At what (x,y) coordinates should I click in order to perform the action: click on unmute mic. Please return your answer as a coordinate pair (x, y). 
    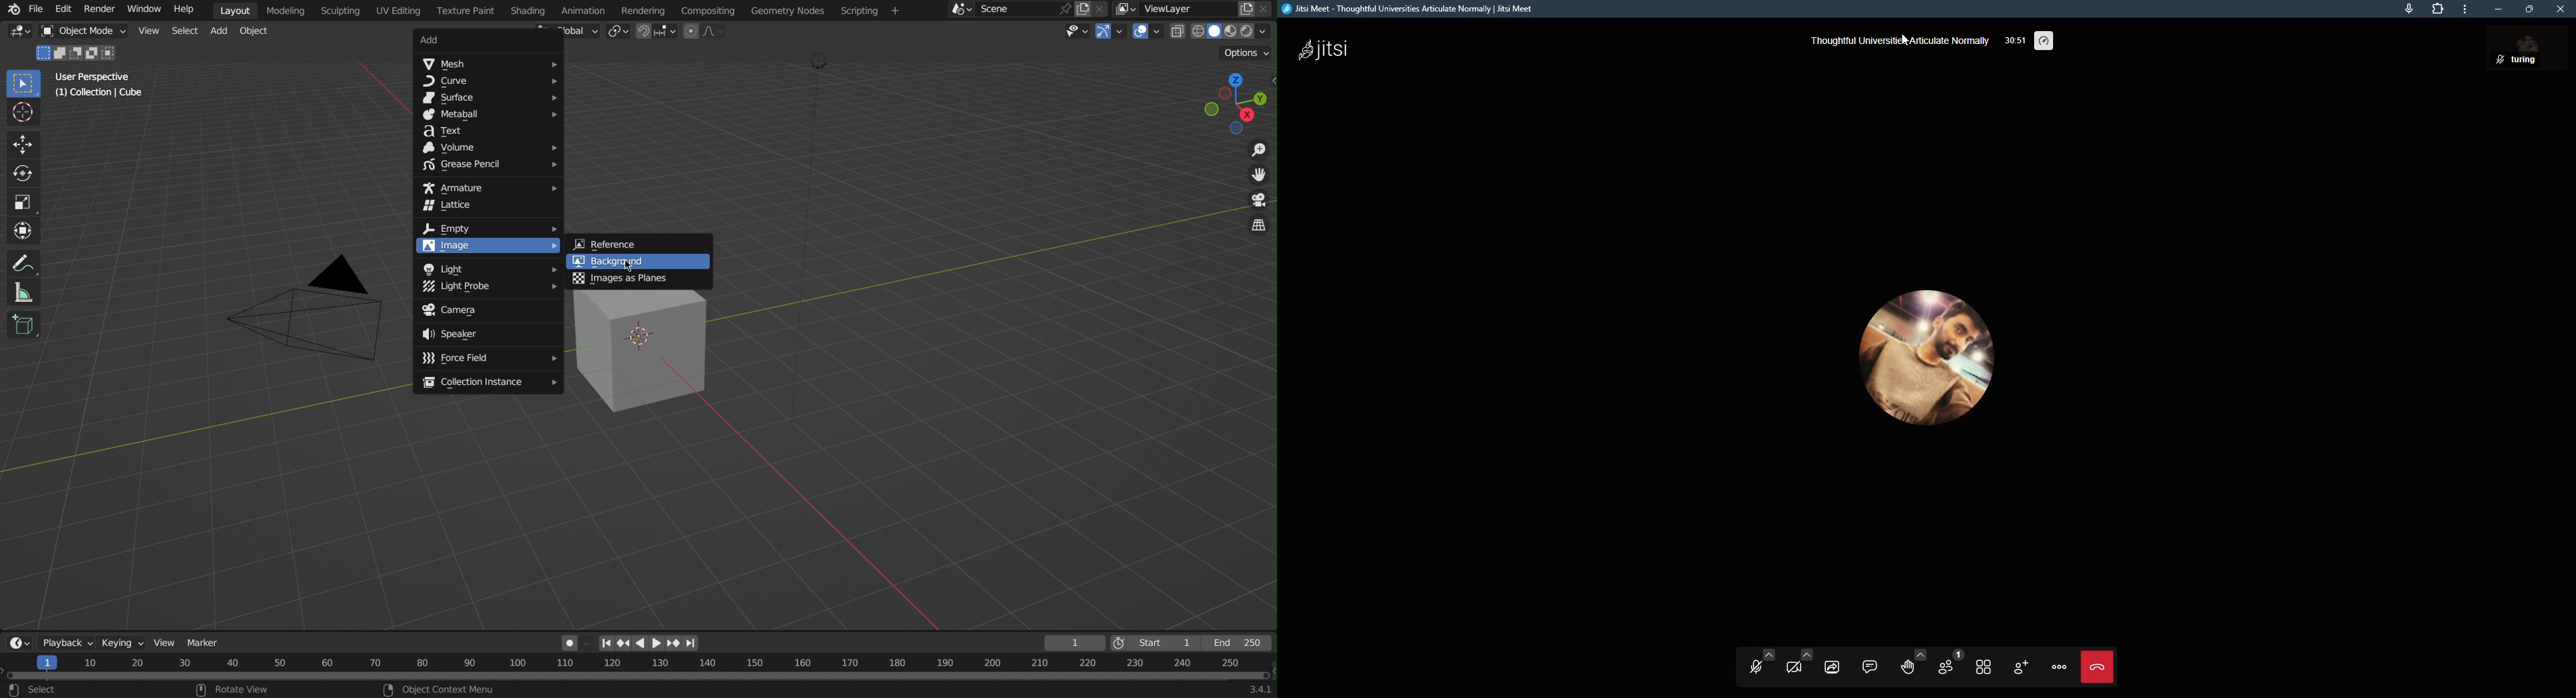
    Looking at the image, I should click on (1754, 666).